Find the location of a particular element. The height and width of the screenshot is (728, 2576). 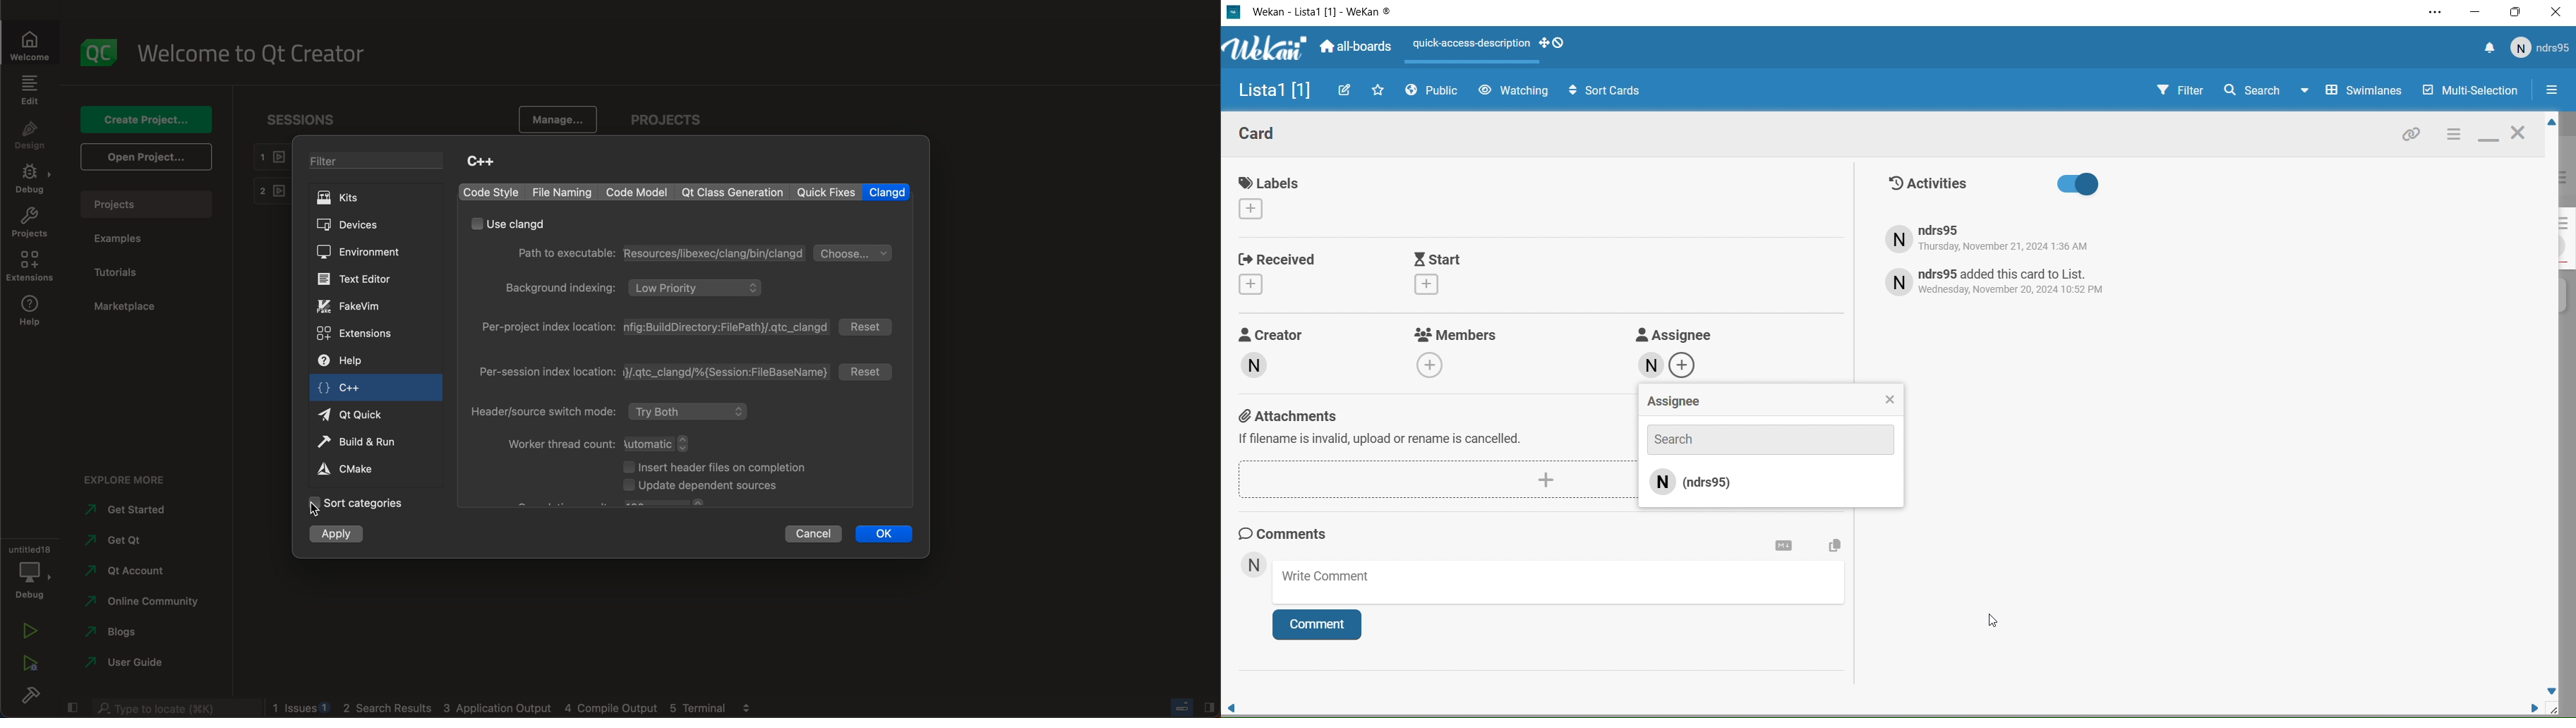

project is located at coordinates (29, 225).